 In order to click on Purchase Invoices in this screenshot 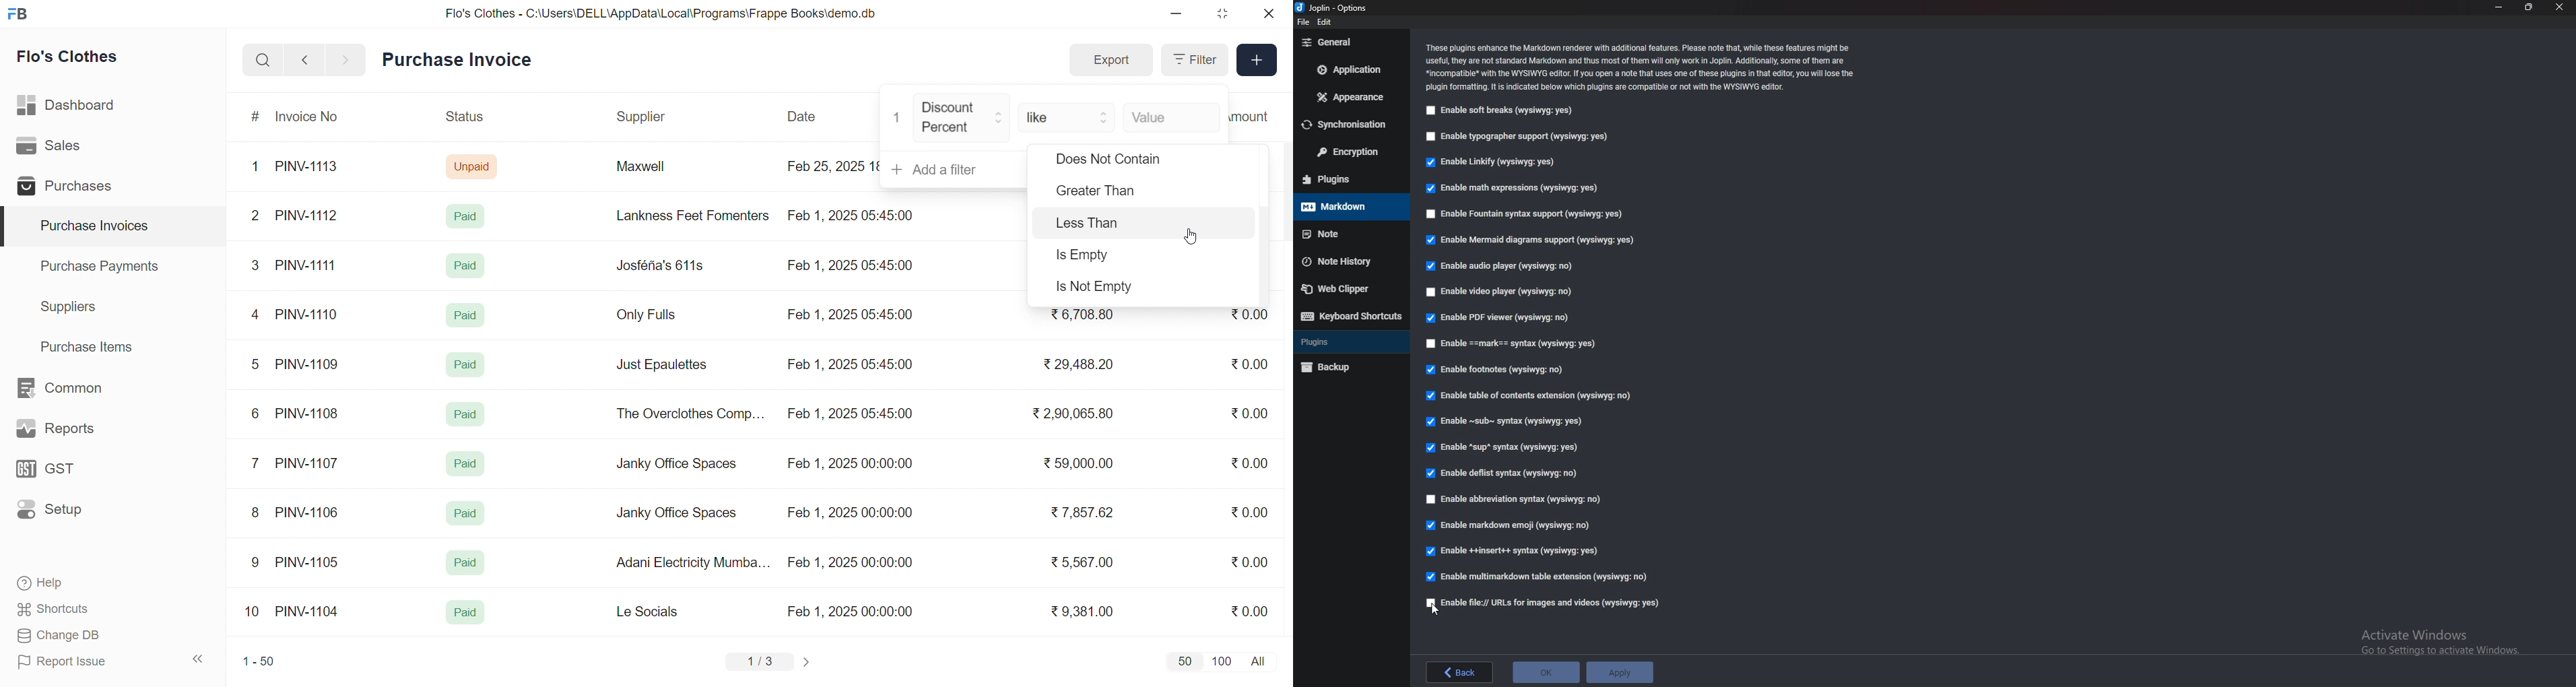, I will do `click(92, 226)`.